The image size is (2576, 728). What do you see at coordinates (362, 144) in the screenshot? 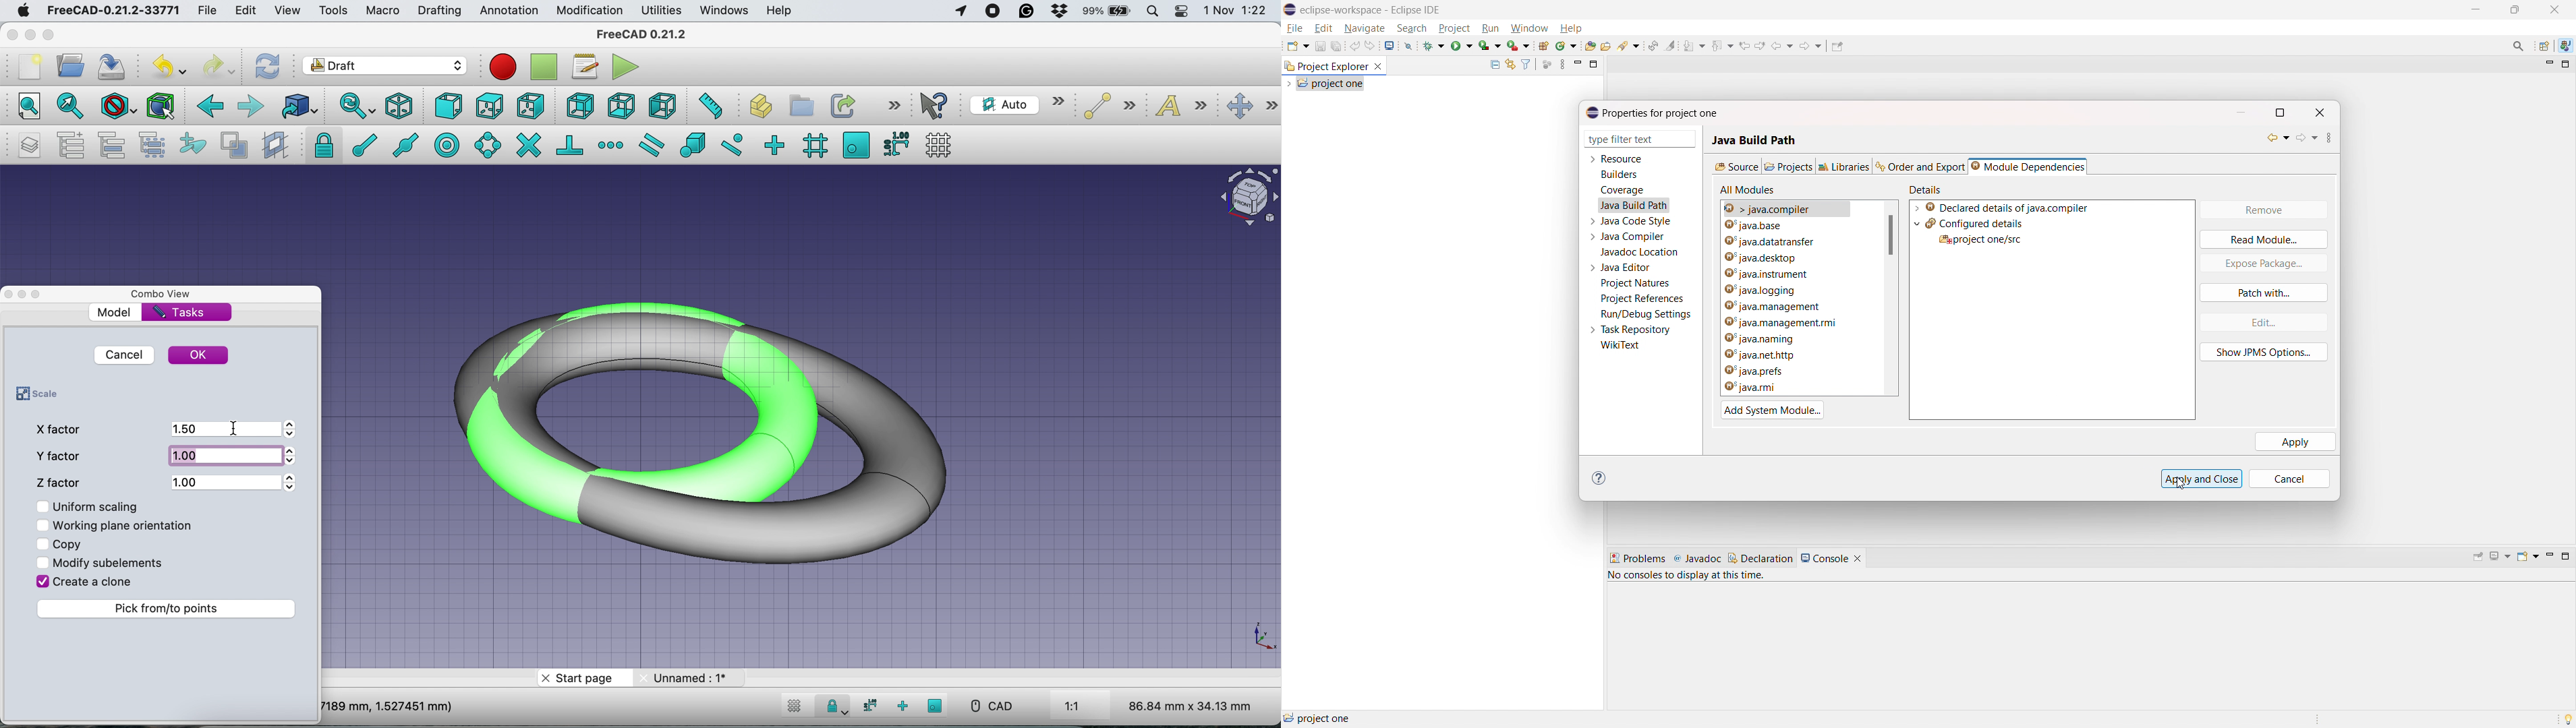
I see `snap endpoint` at bounding box center [362, 144].